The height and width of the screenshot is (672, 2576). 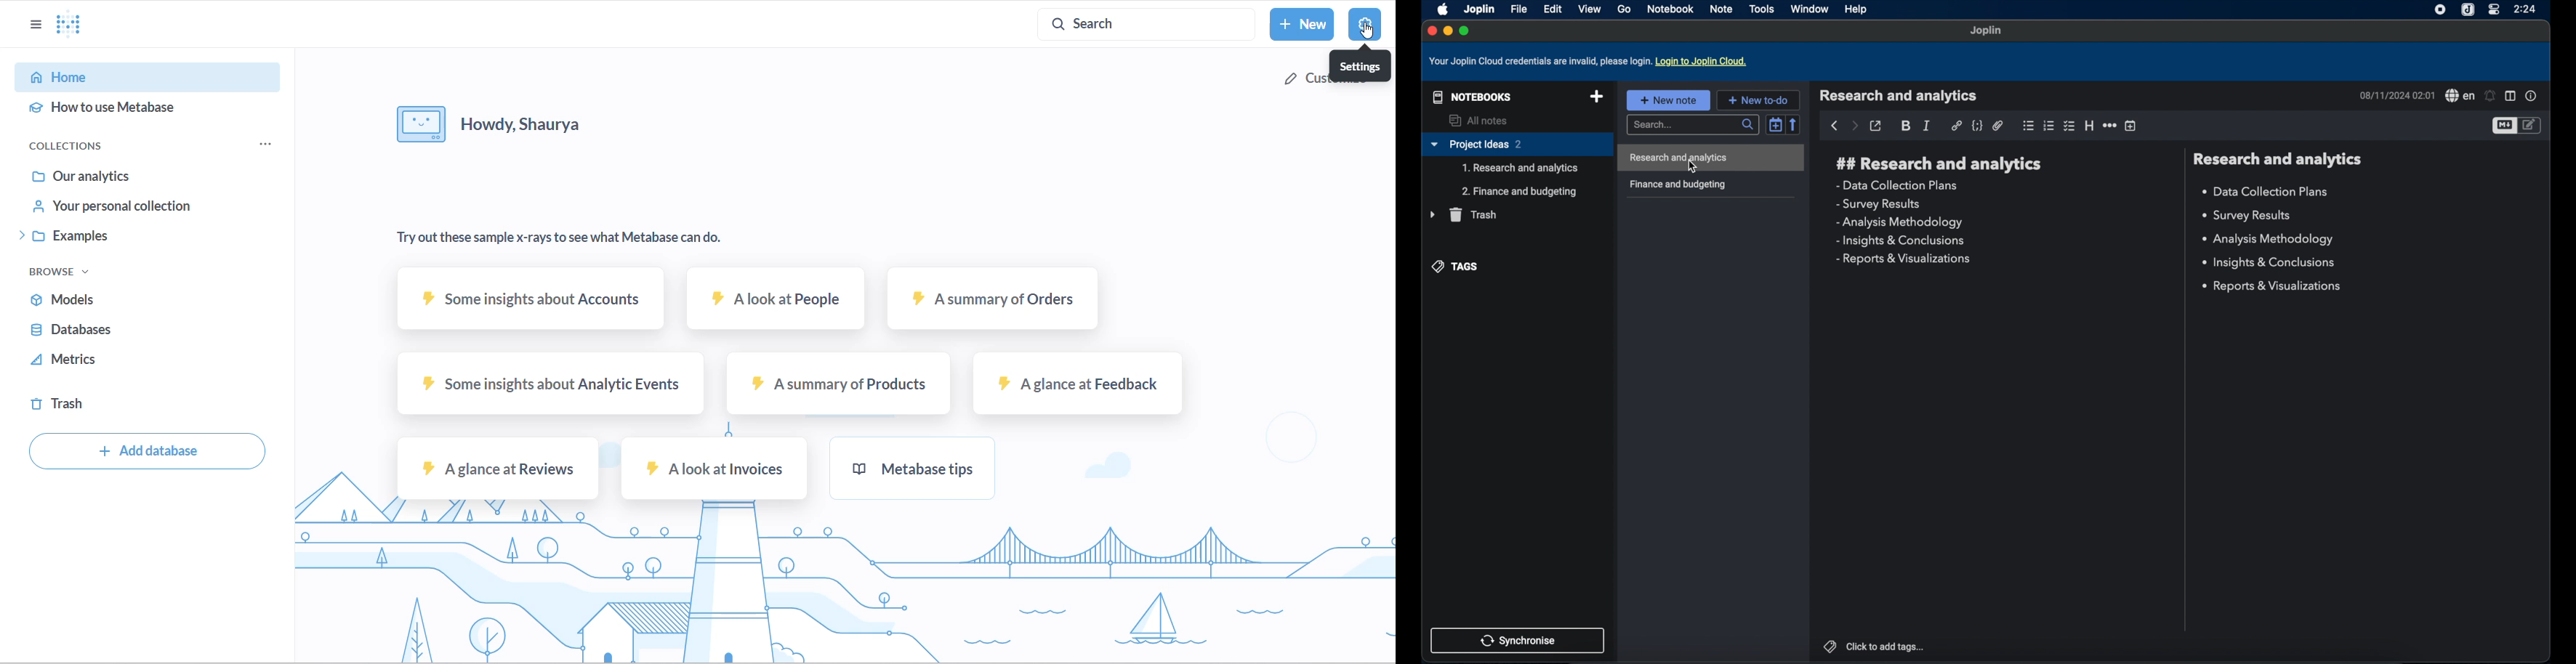 What do you see at coordinates (1520, 168) in the screenshot?
I see `sub-notebook(research and analytics)` at bounding box center [1520, 168].